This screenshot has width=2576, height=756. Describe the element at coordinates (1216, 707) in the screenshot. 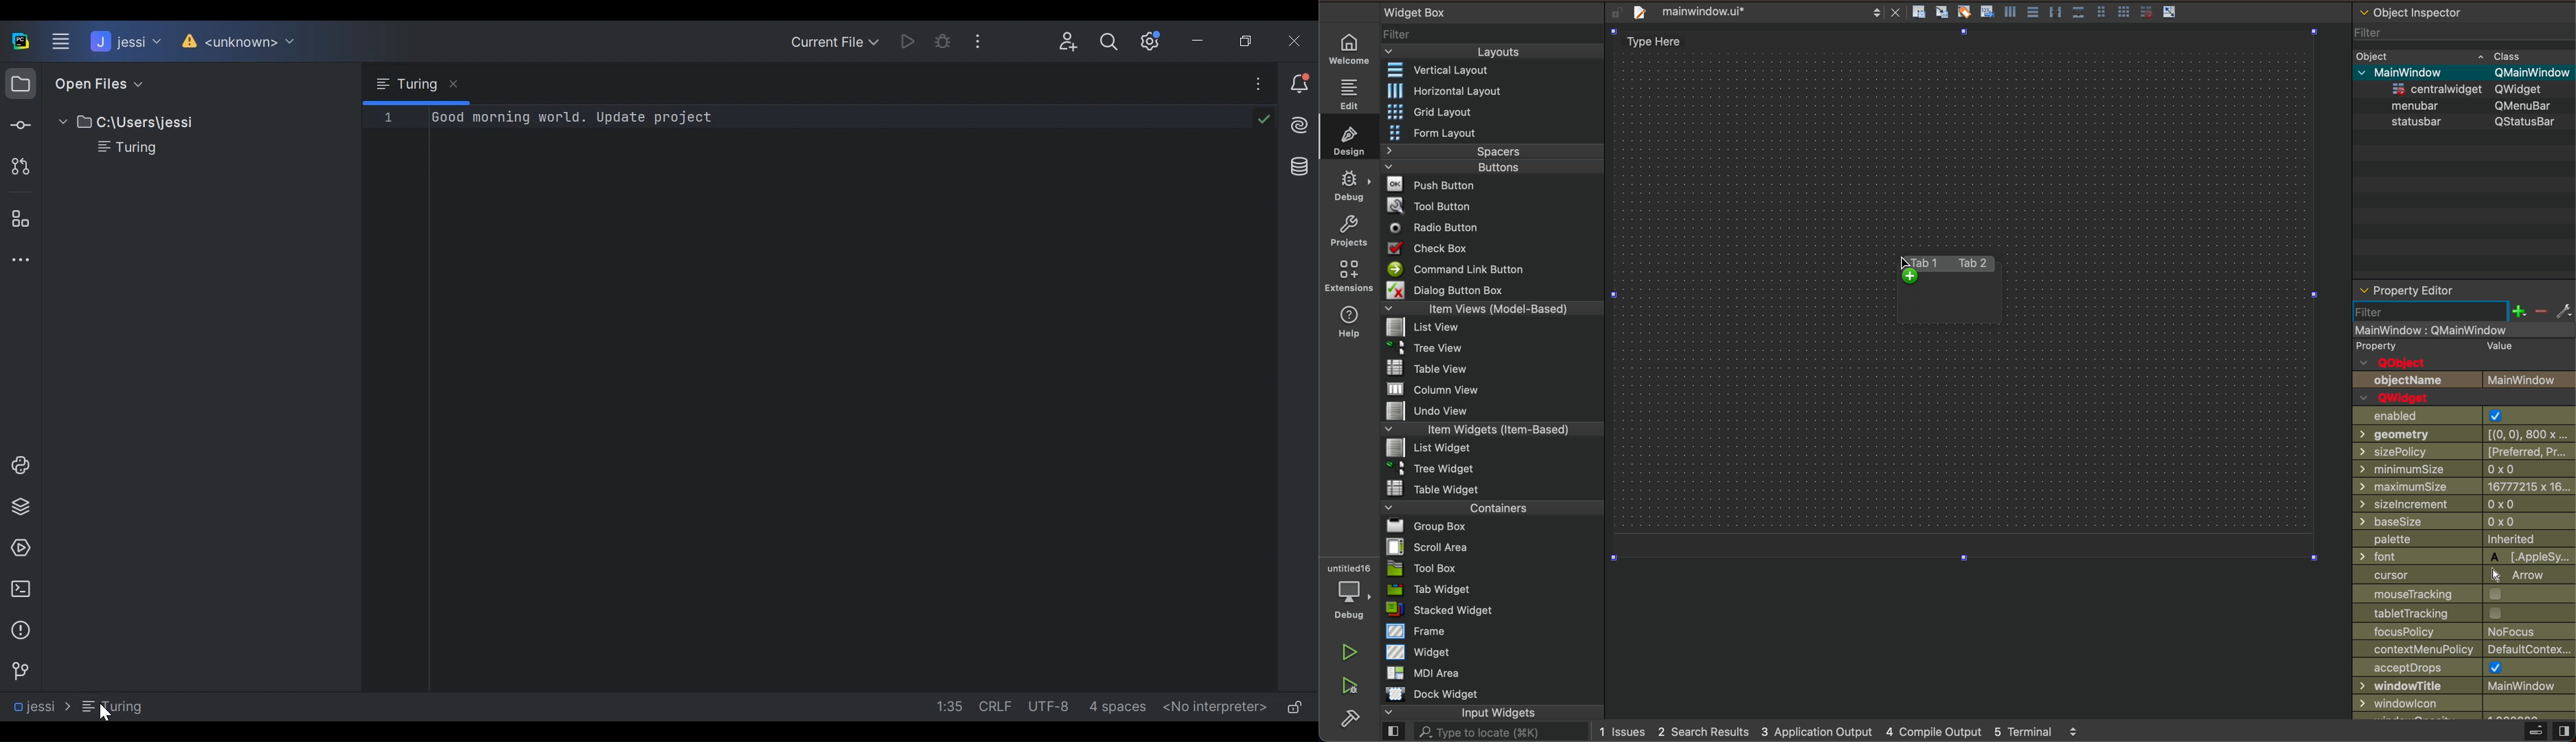

I see `No interpreter` at that location.